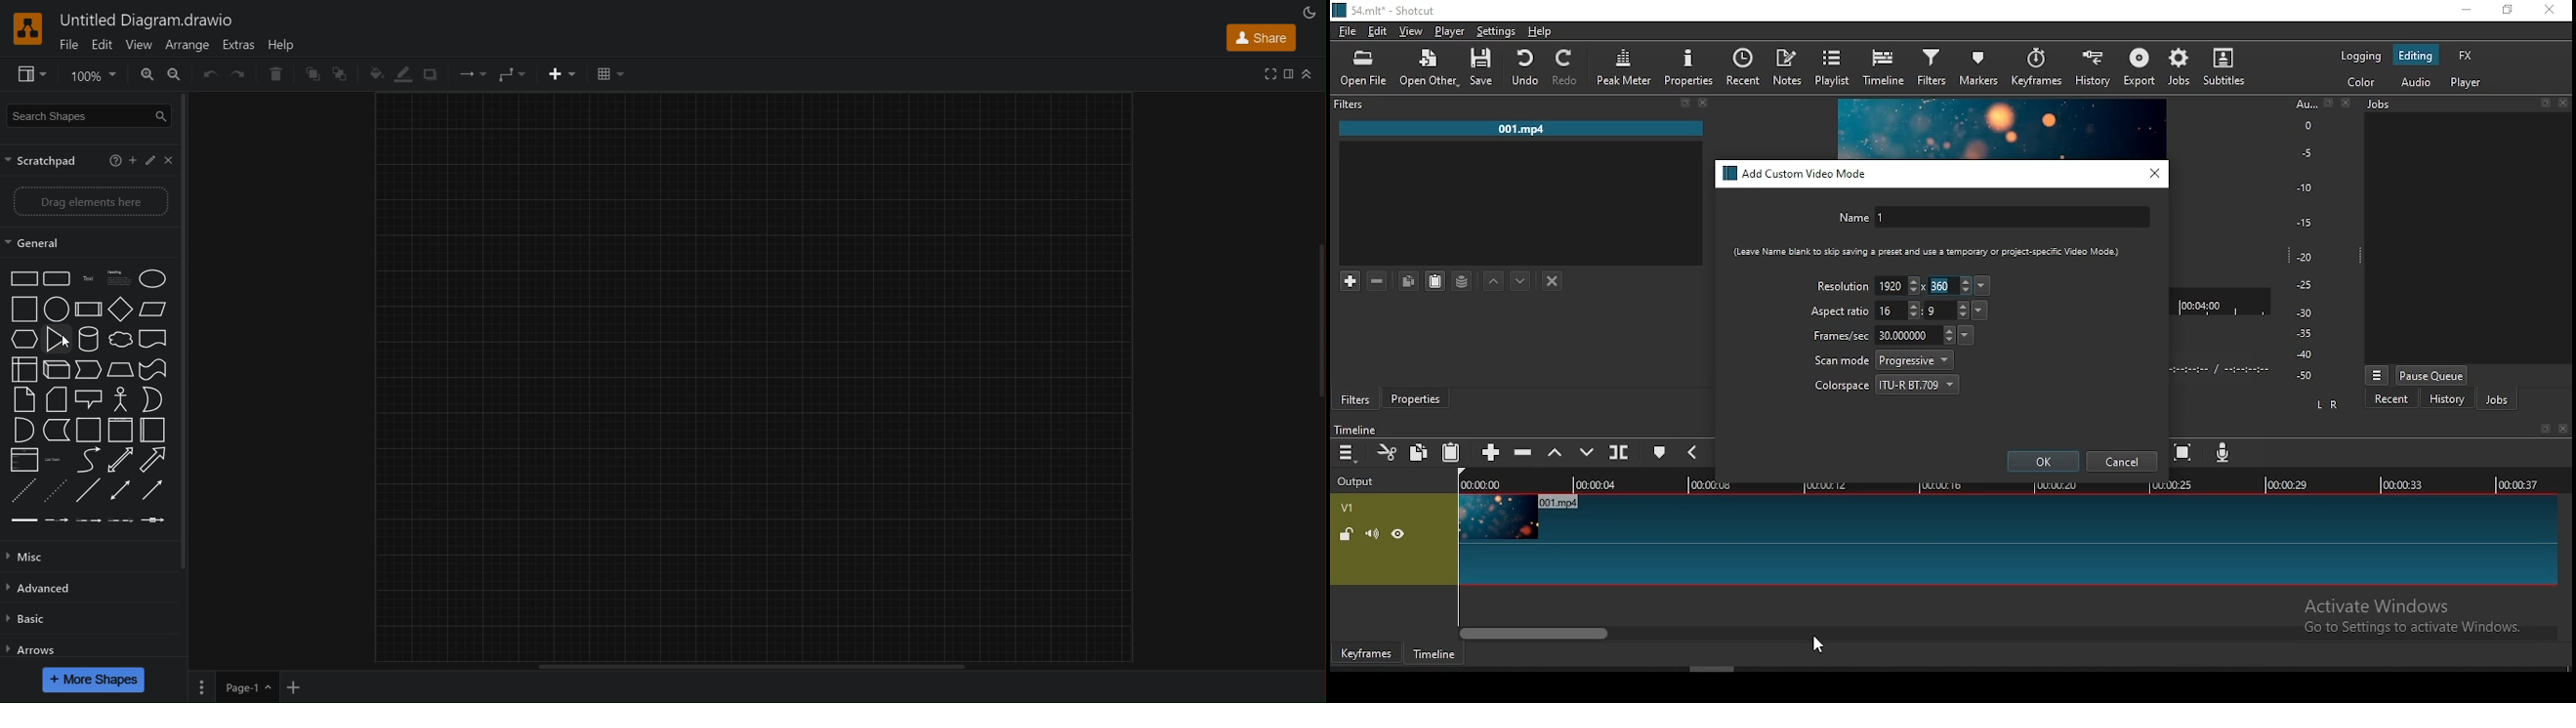  I want to click on overwrite, so click(1589, 452).